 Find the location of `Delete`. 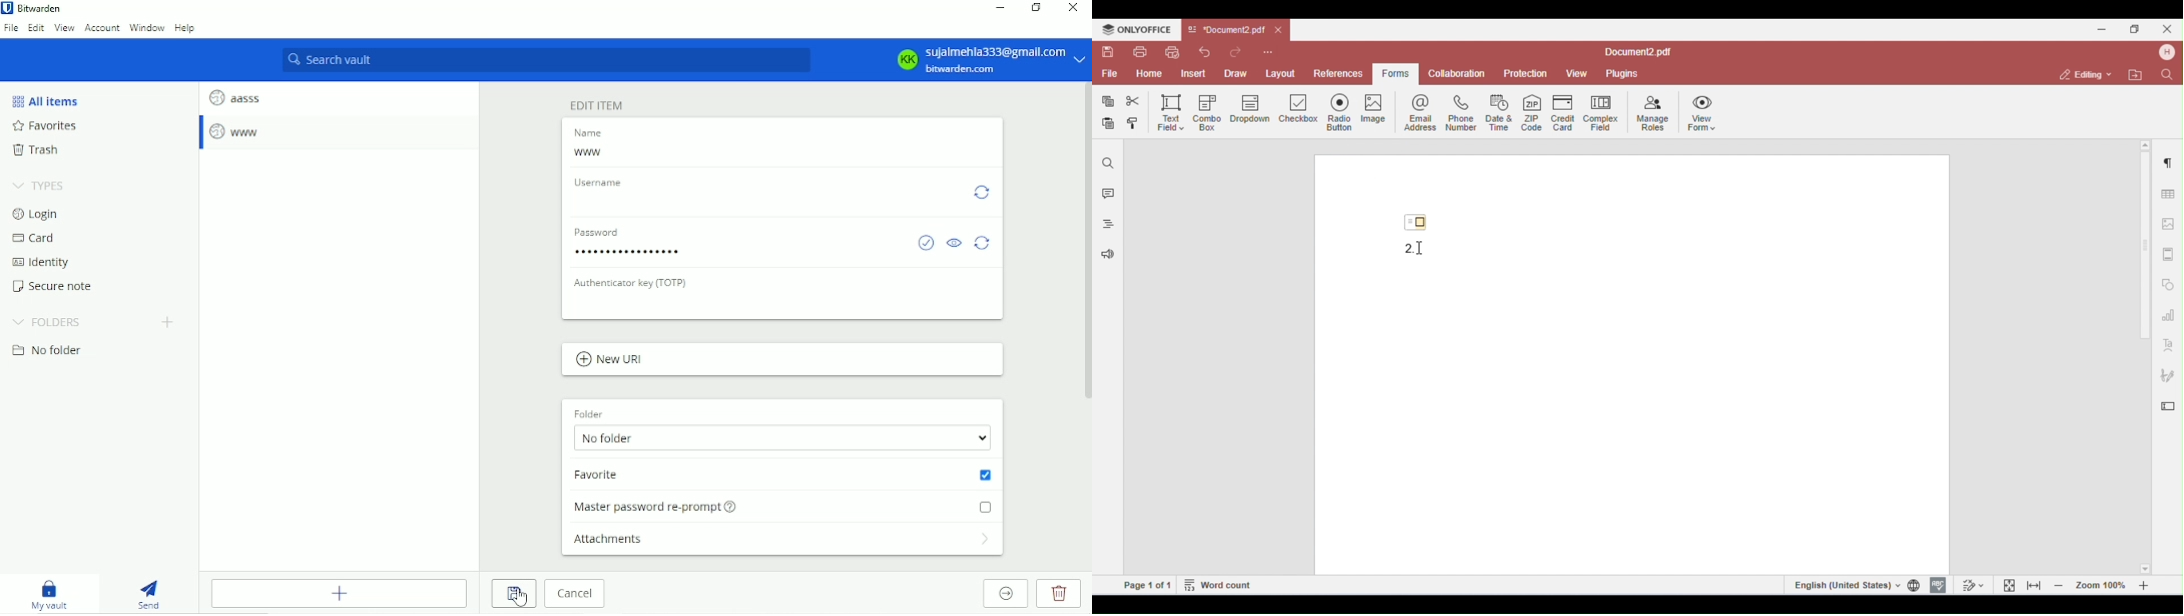

Delete is located at coordinates (1061, 594).